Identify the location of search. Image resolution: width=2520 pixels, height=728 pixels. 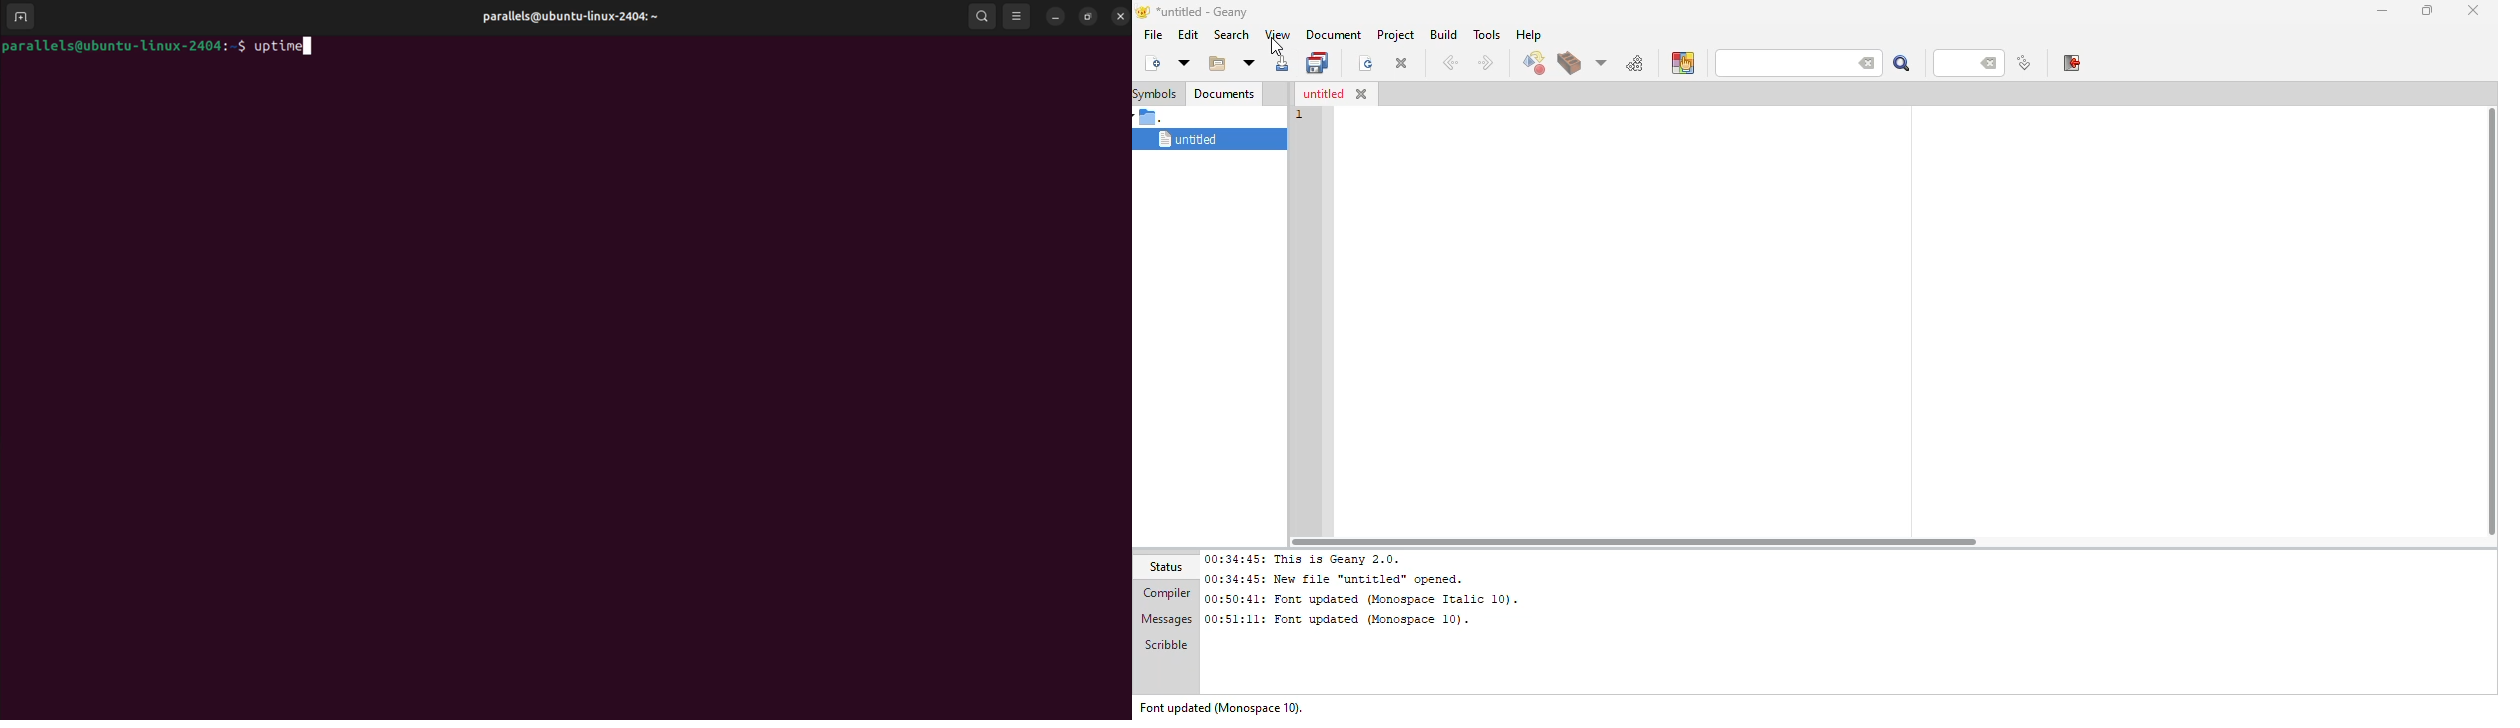
(980, 16).